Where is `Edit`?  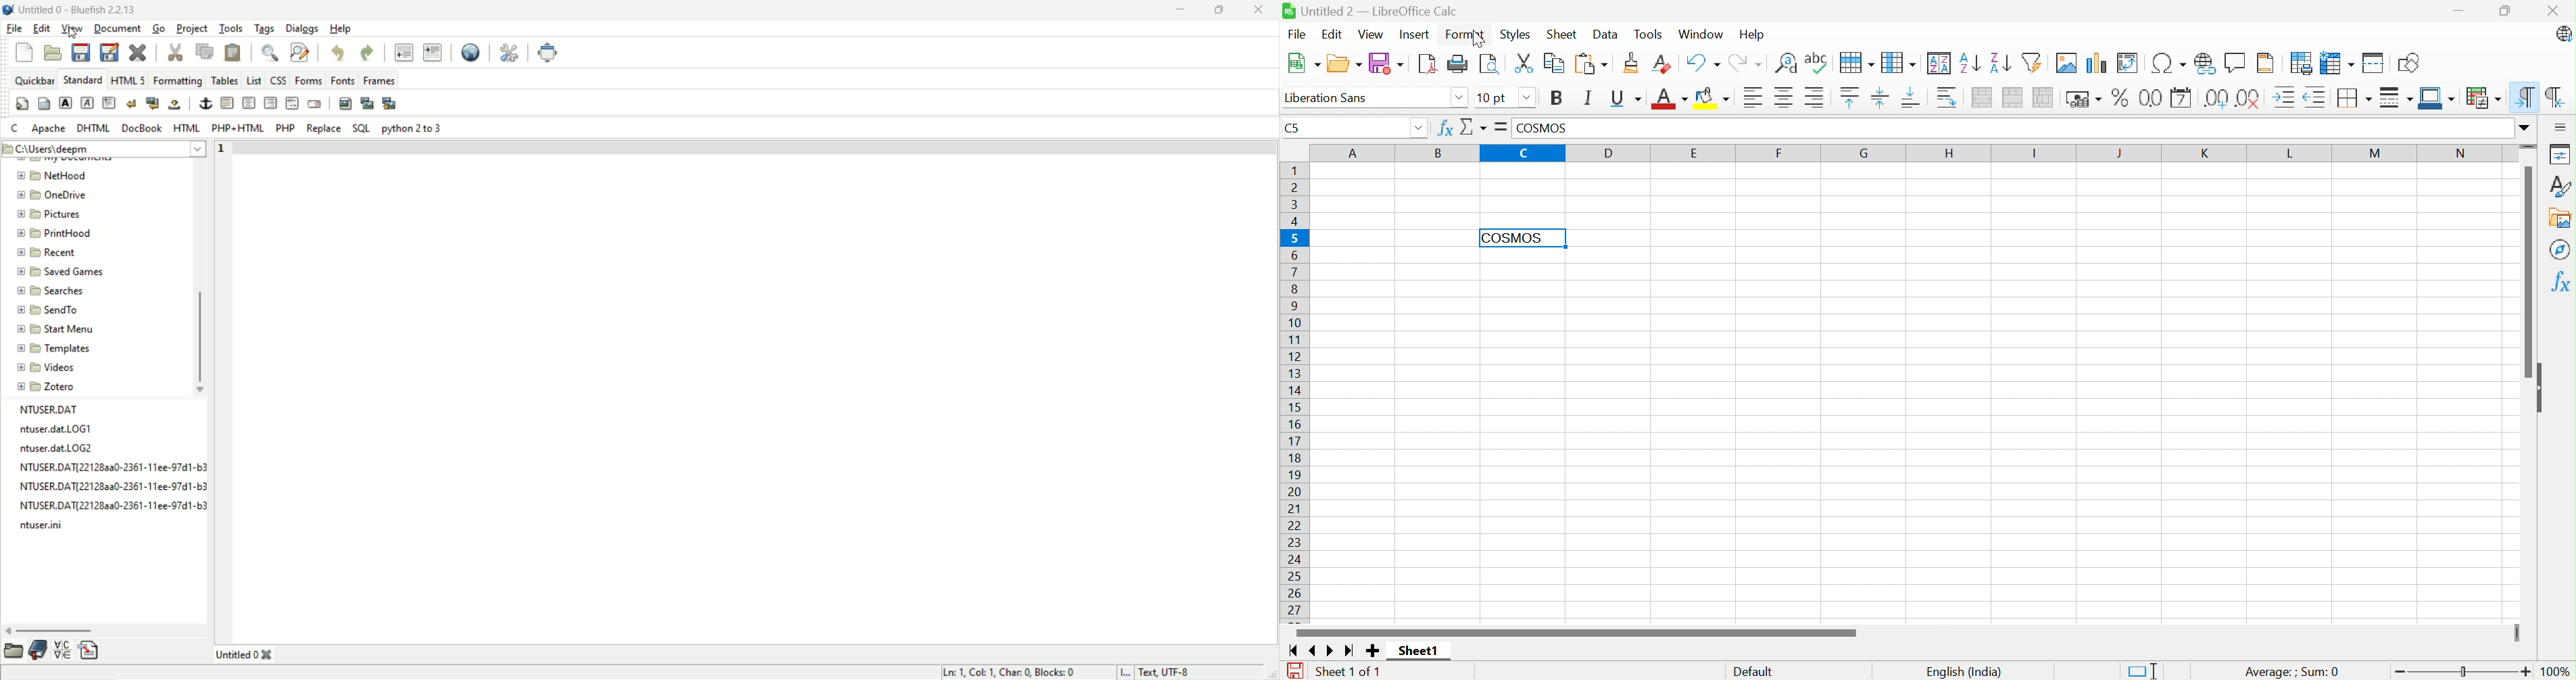 Edit is located at coordinates (1336, 35).